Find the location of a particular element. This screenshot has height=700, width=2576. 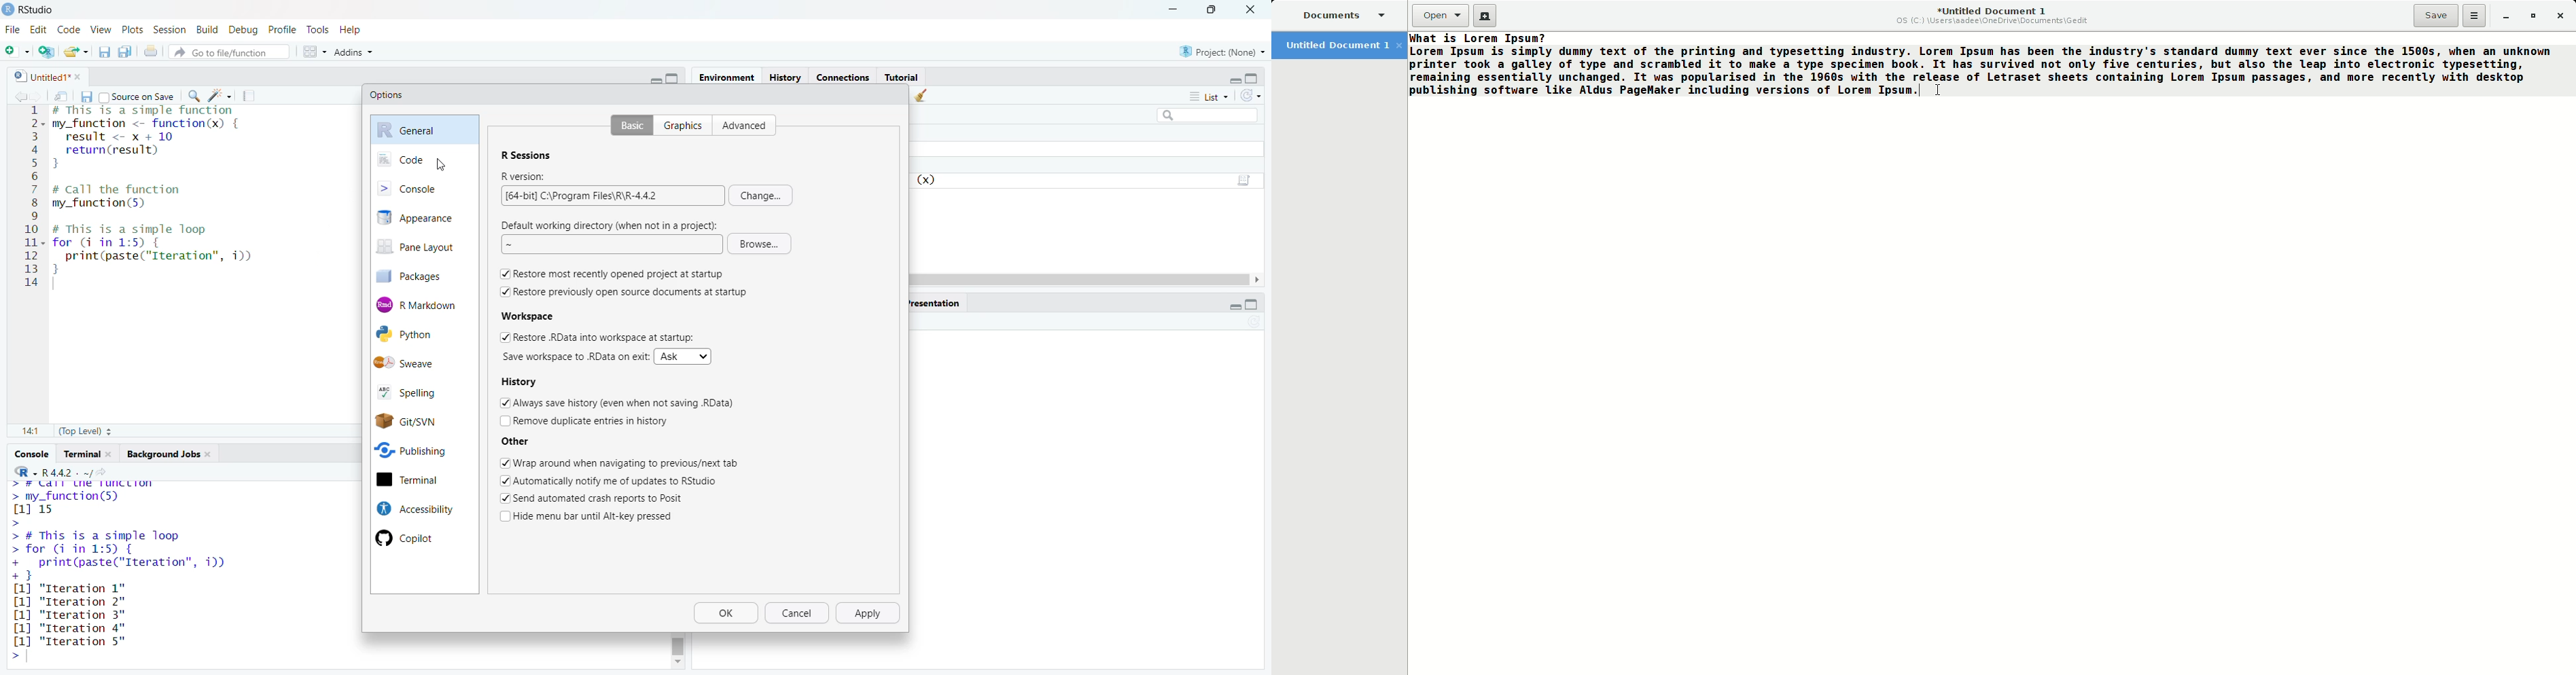

script is located at coordinates (1246, 178).